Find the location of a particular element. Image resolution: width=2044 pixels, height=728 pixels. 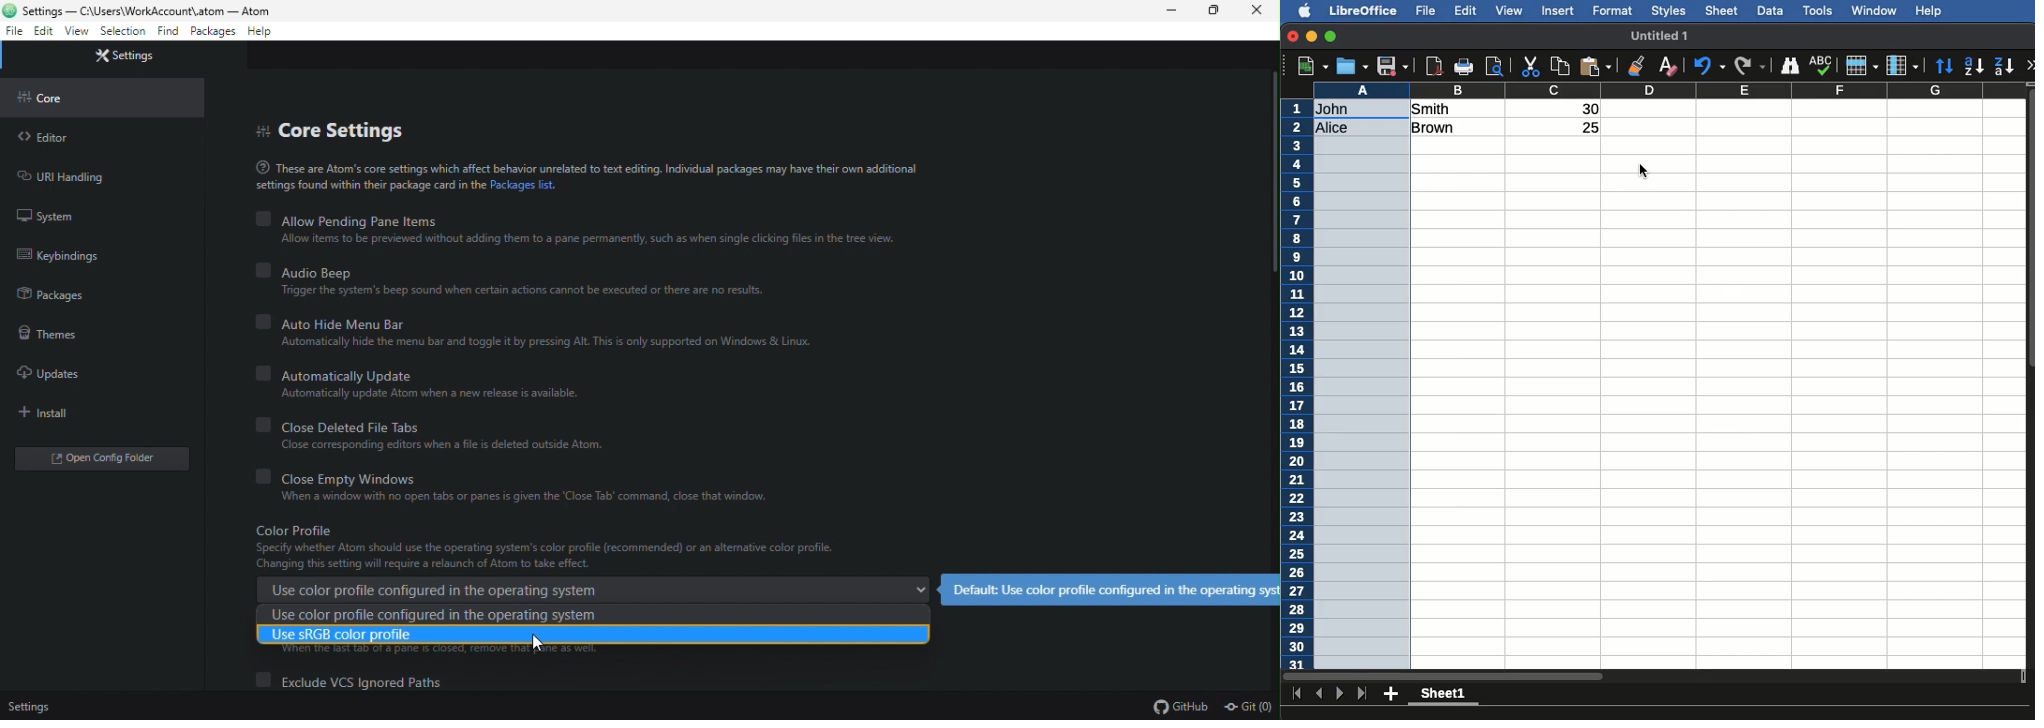

Sort is located at coordinates (1945, 66).